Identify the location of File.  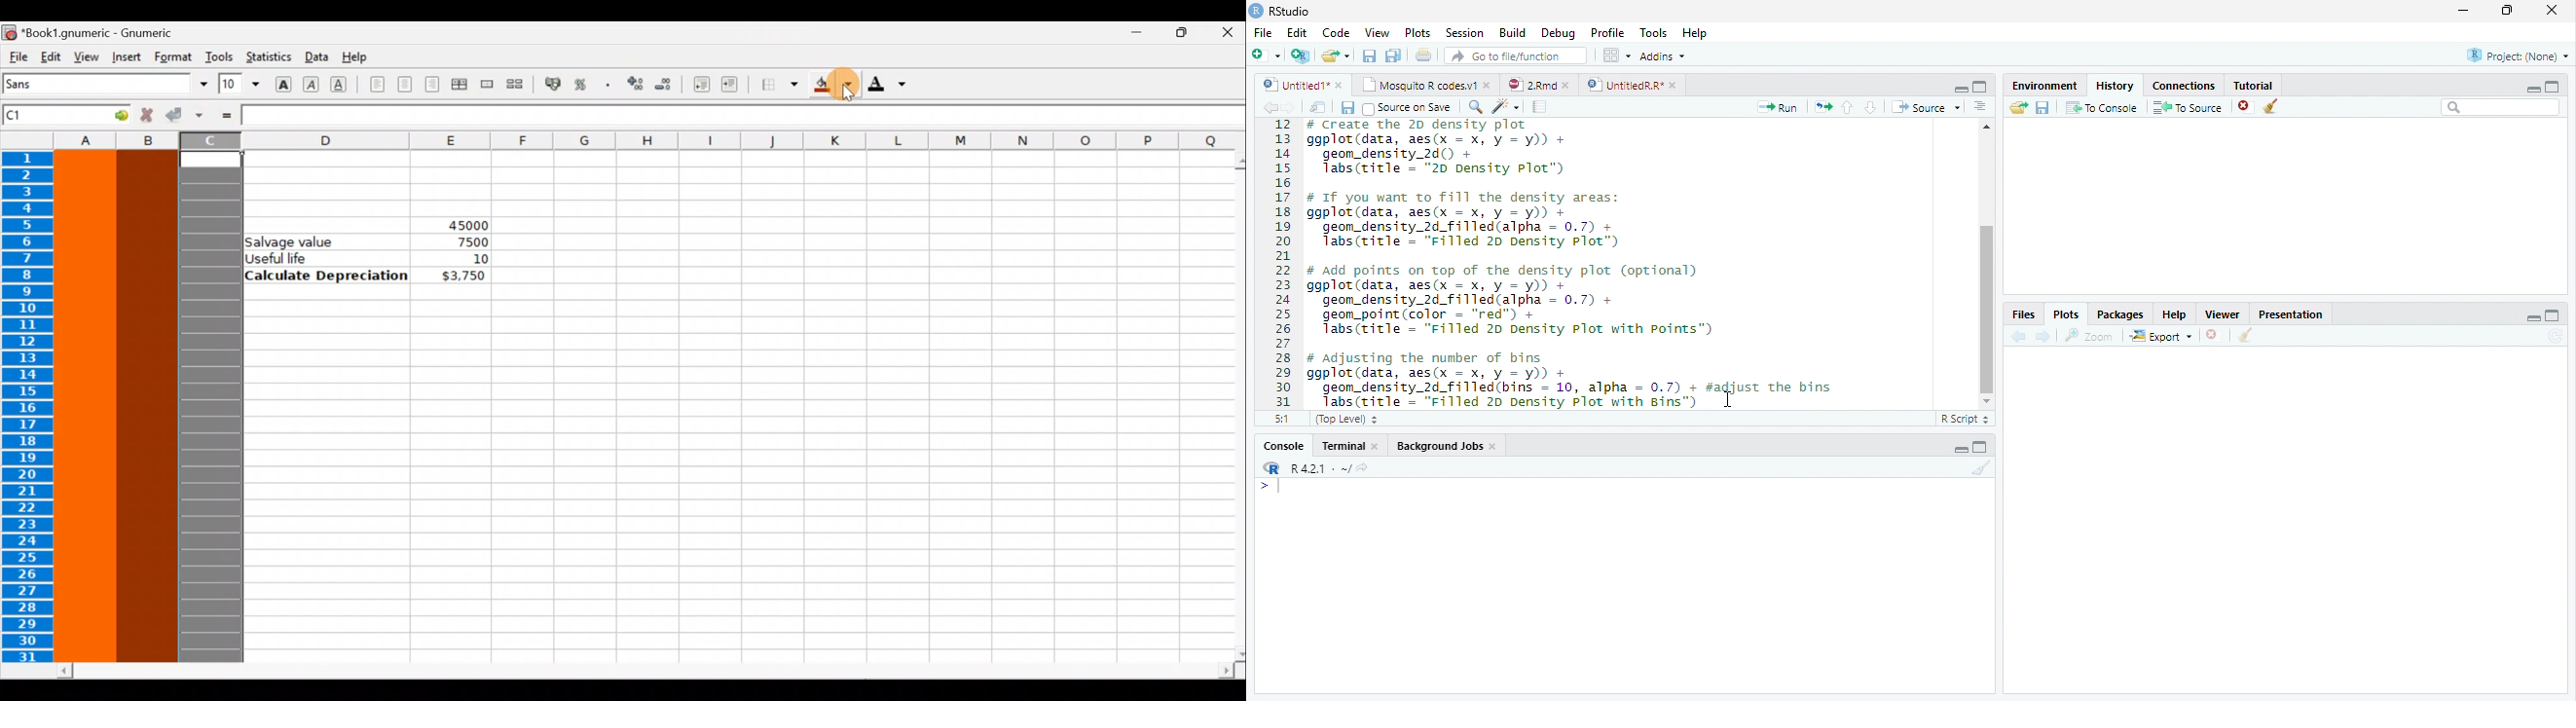
(1263, 34).